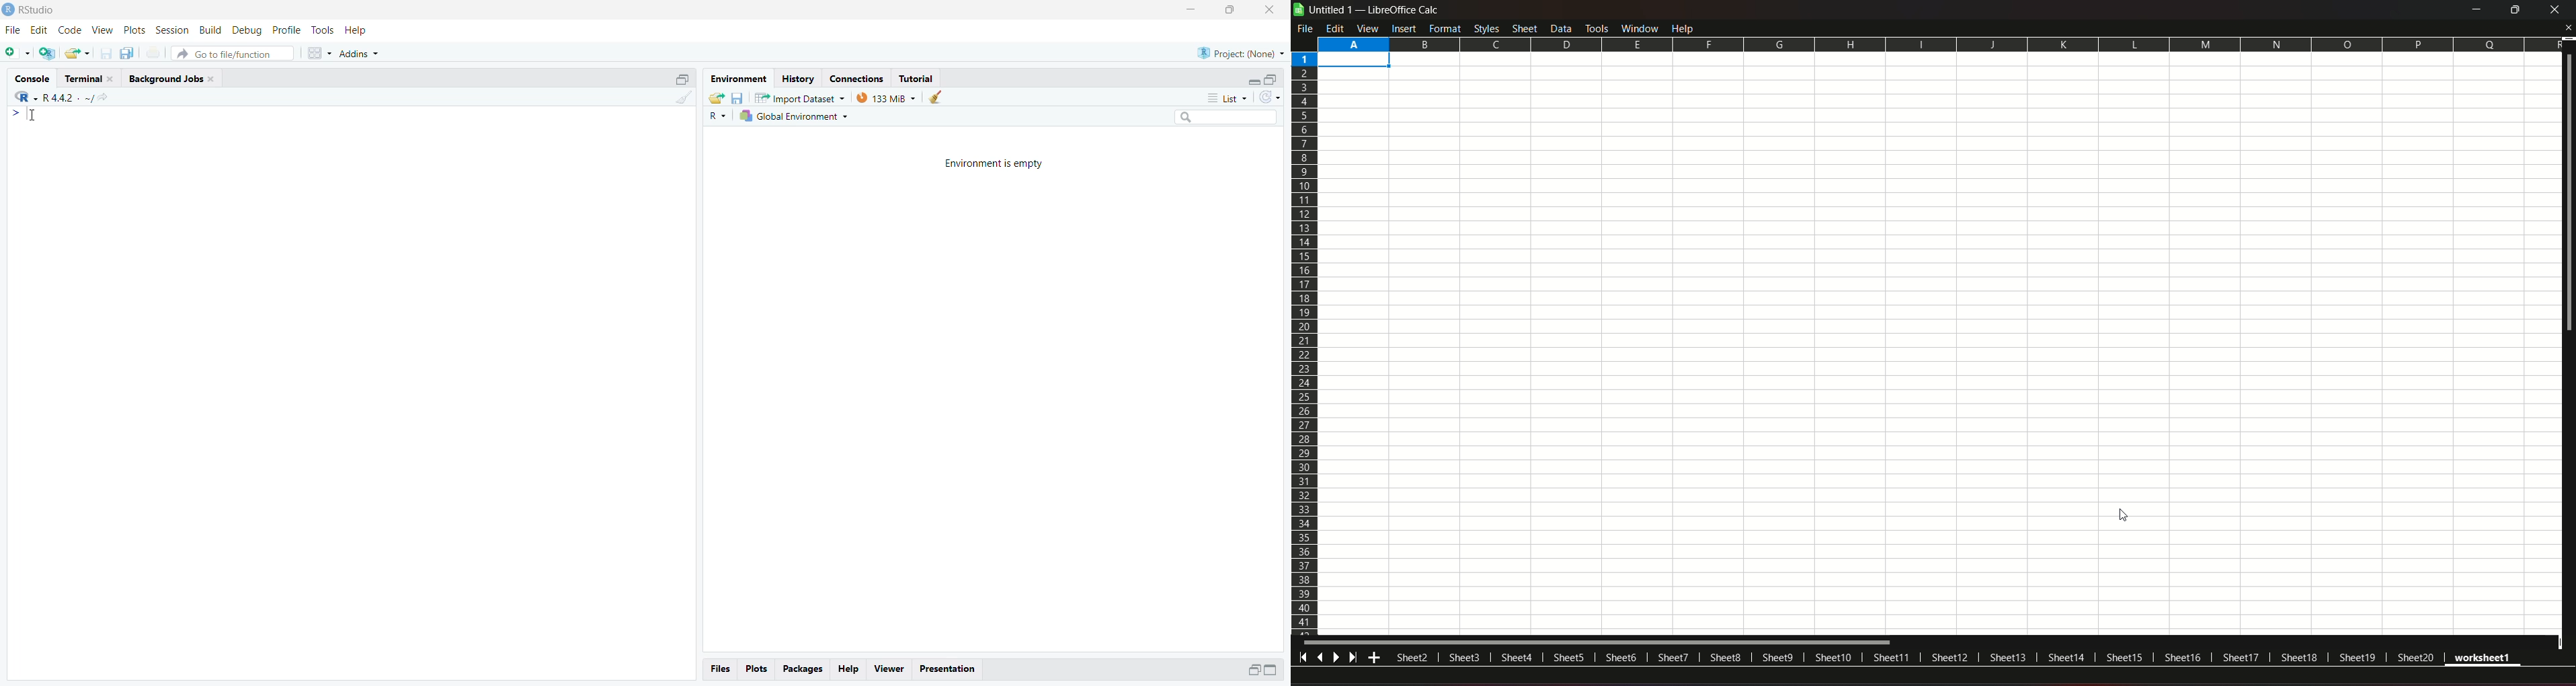 The height and width of the screenshot is (700, 2576). What do you see at coordinates (717, 98) in the screenshot?
I see `Load workspace` at bounding box center [717, 98].